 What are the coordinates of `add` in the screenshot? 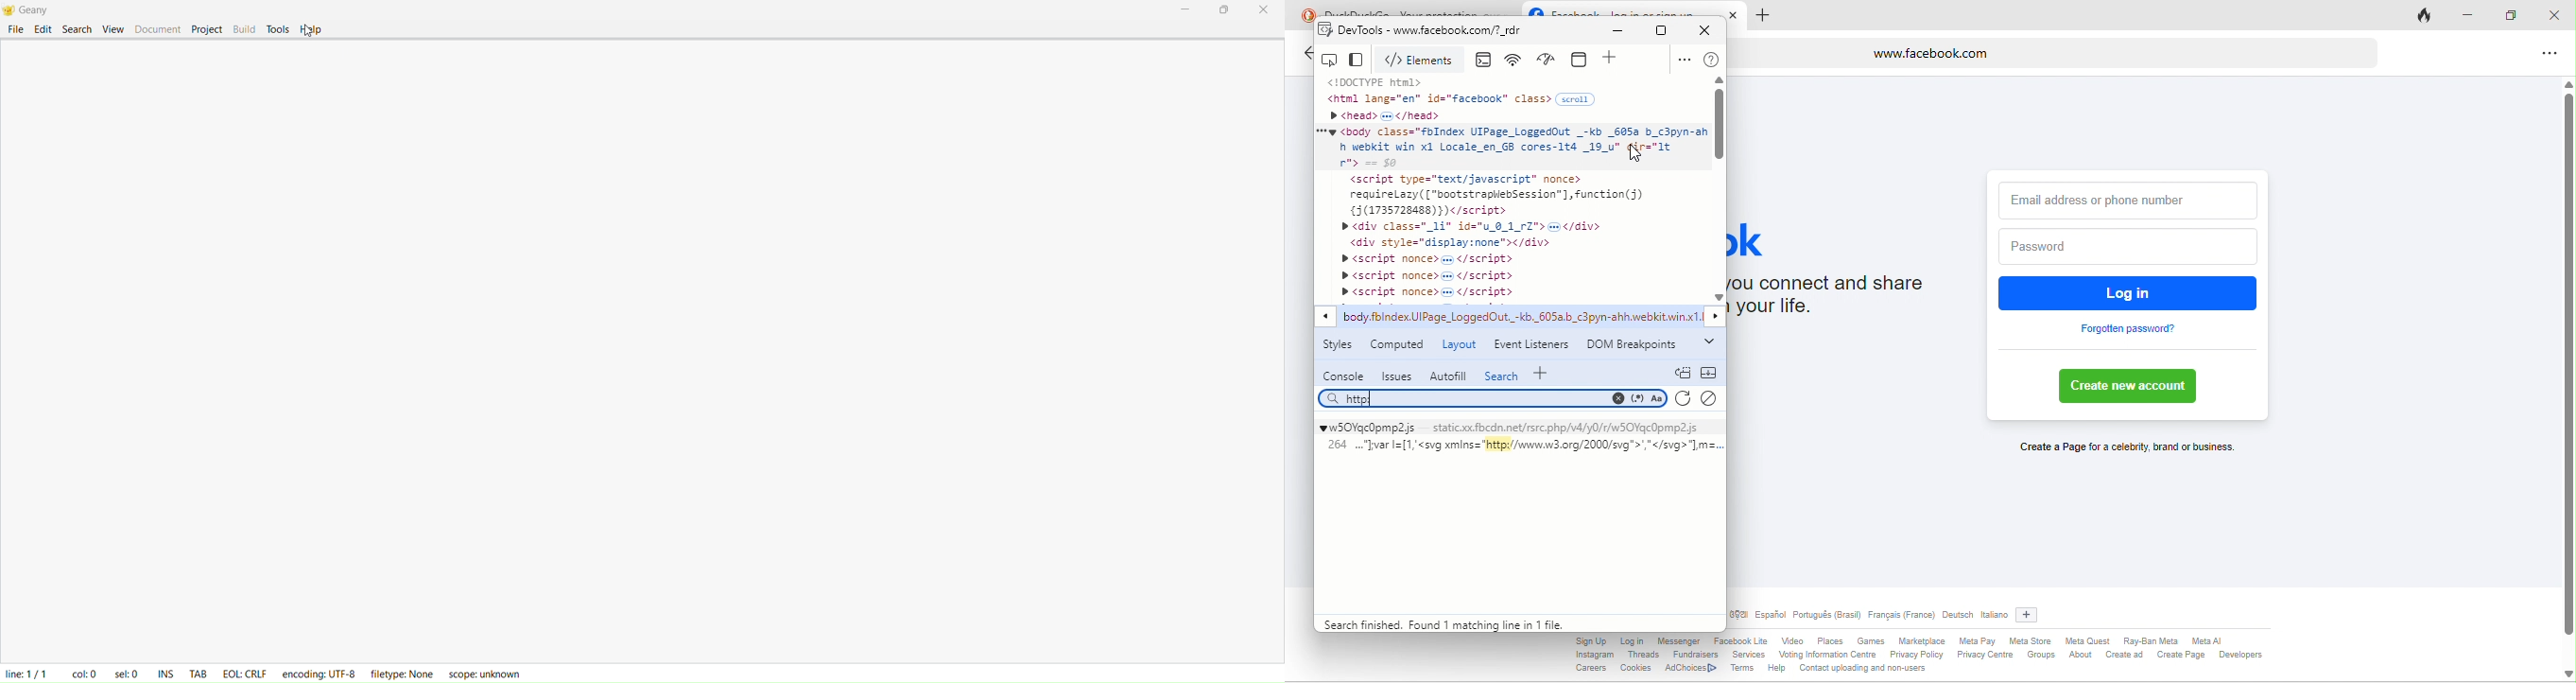 It's located at (1613, 60).